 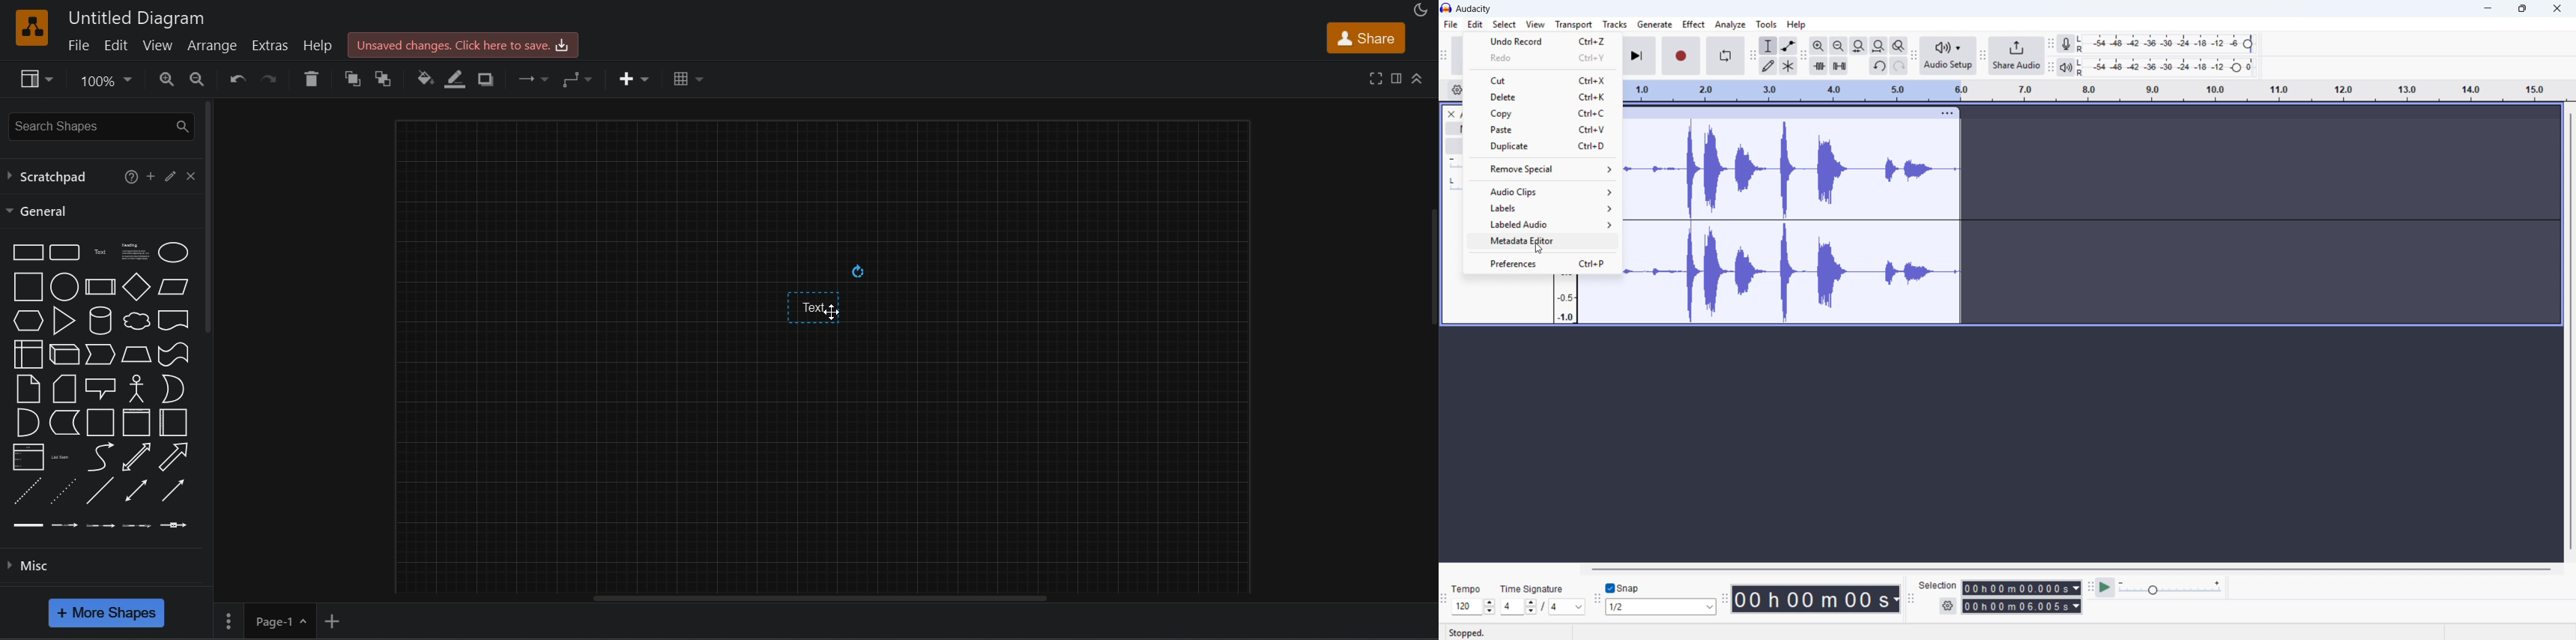 What do you see at coordinates (64, 525) in the screenshot?
I see `Connector with labels` at bounding box center [64, 525].